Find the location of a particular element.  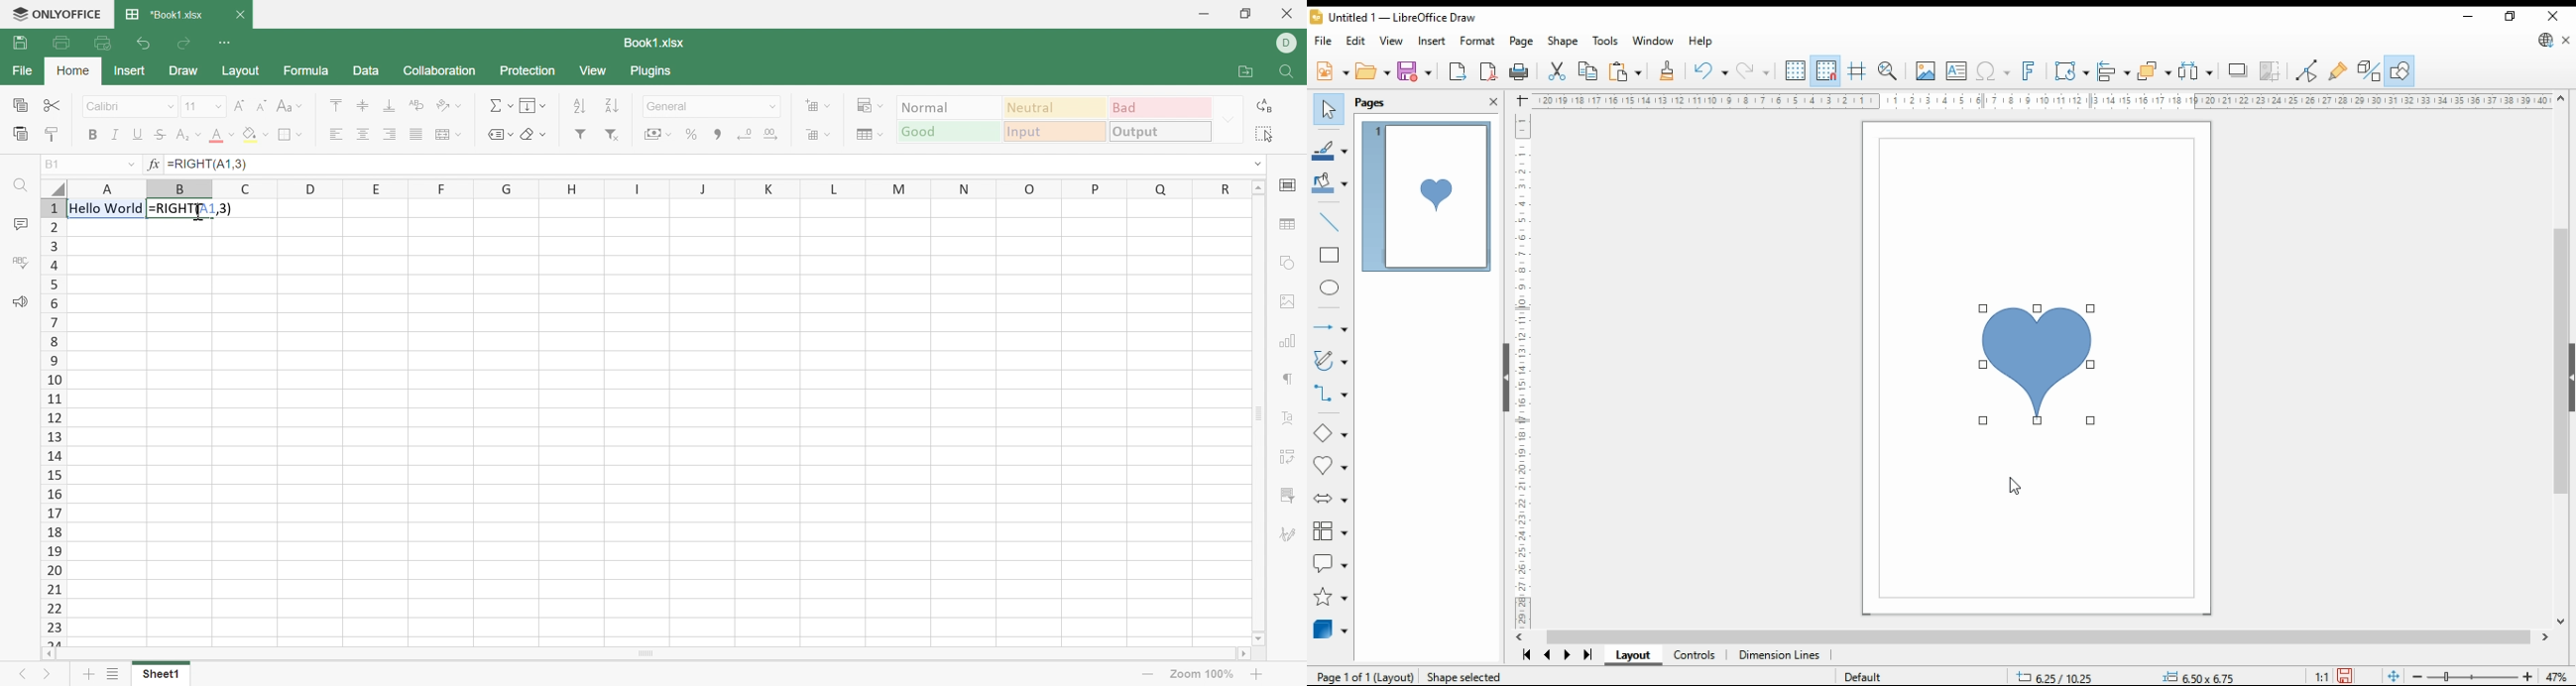

zoom factor is located at coordinates (2556, 675).